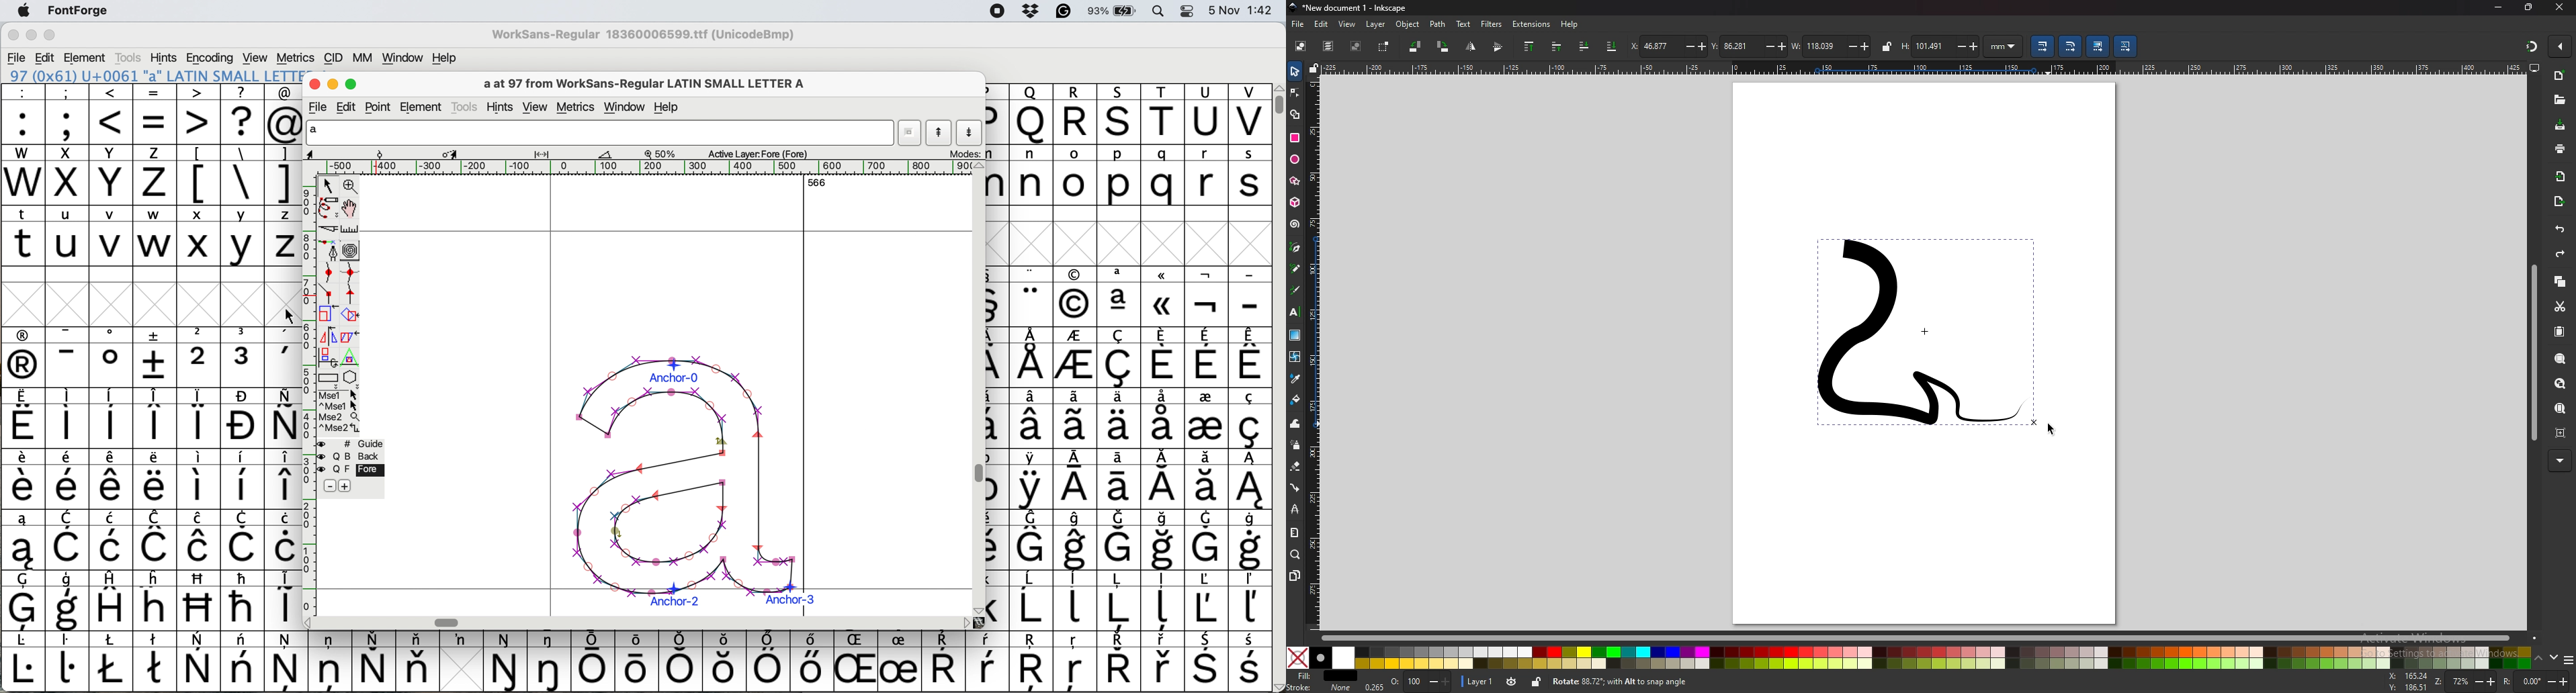 This screenshot has width=2576, height=700. Describe the element at coordinates (2559, 229) in the screenshot. I see `UNDO` at that location.